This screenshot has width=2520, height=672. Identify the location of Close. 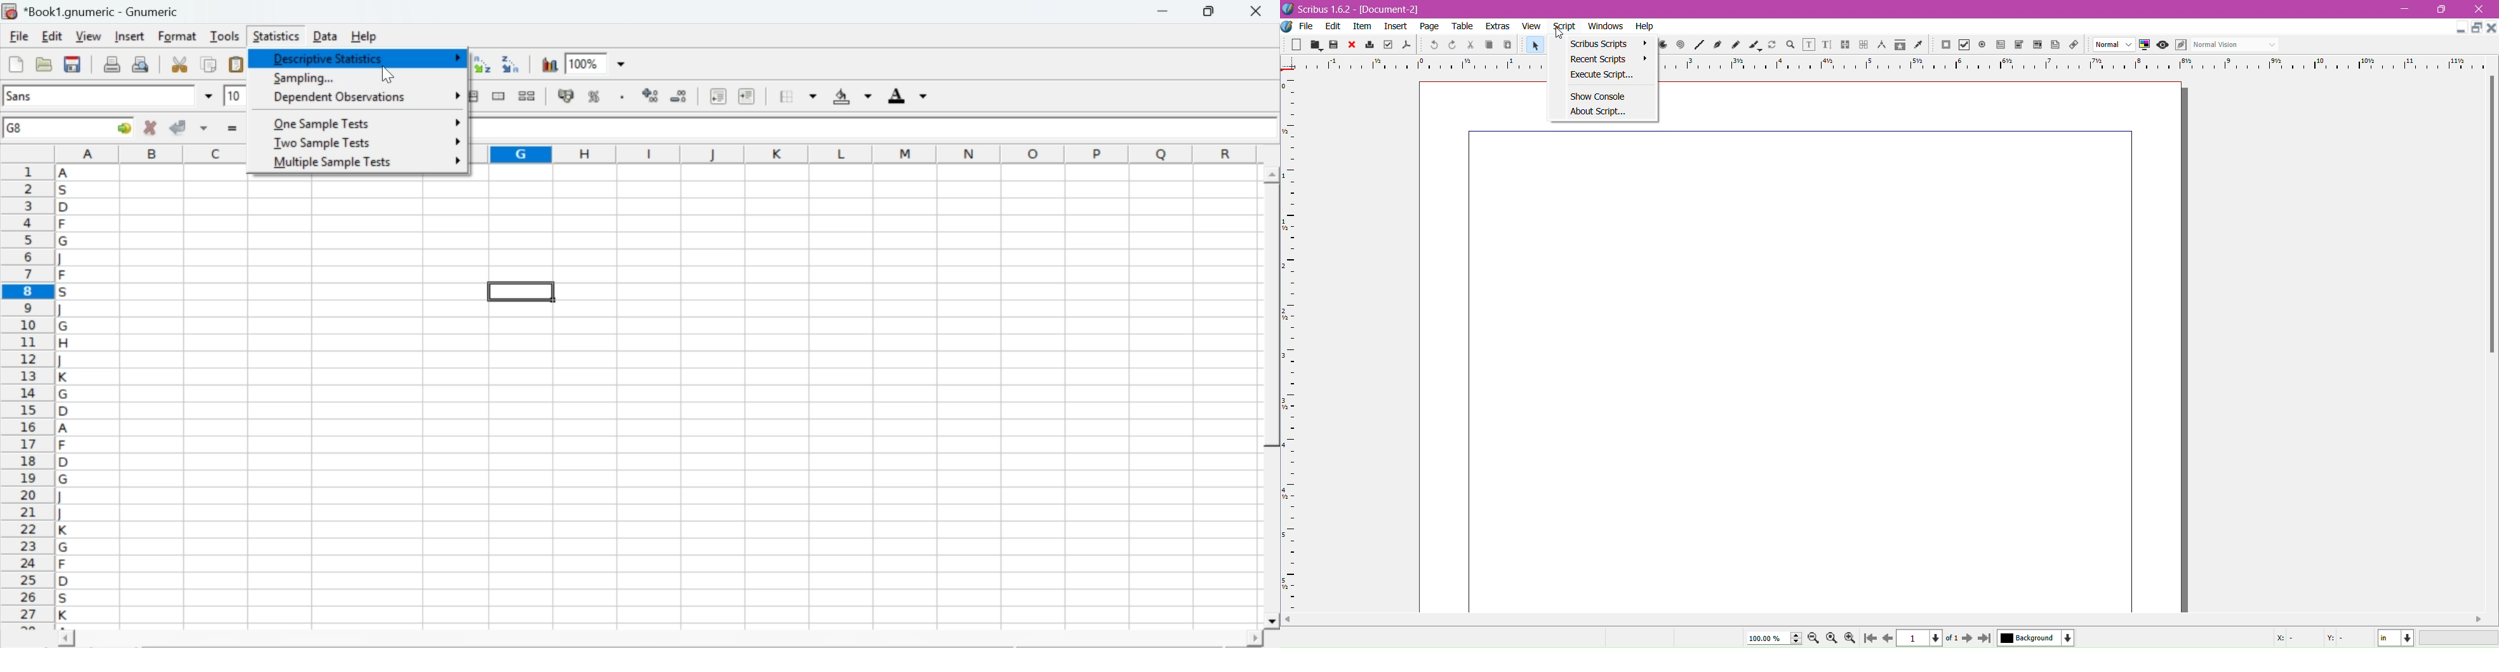
(2479, 10).